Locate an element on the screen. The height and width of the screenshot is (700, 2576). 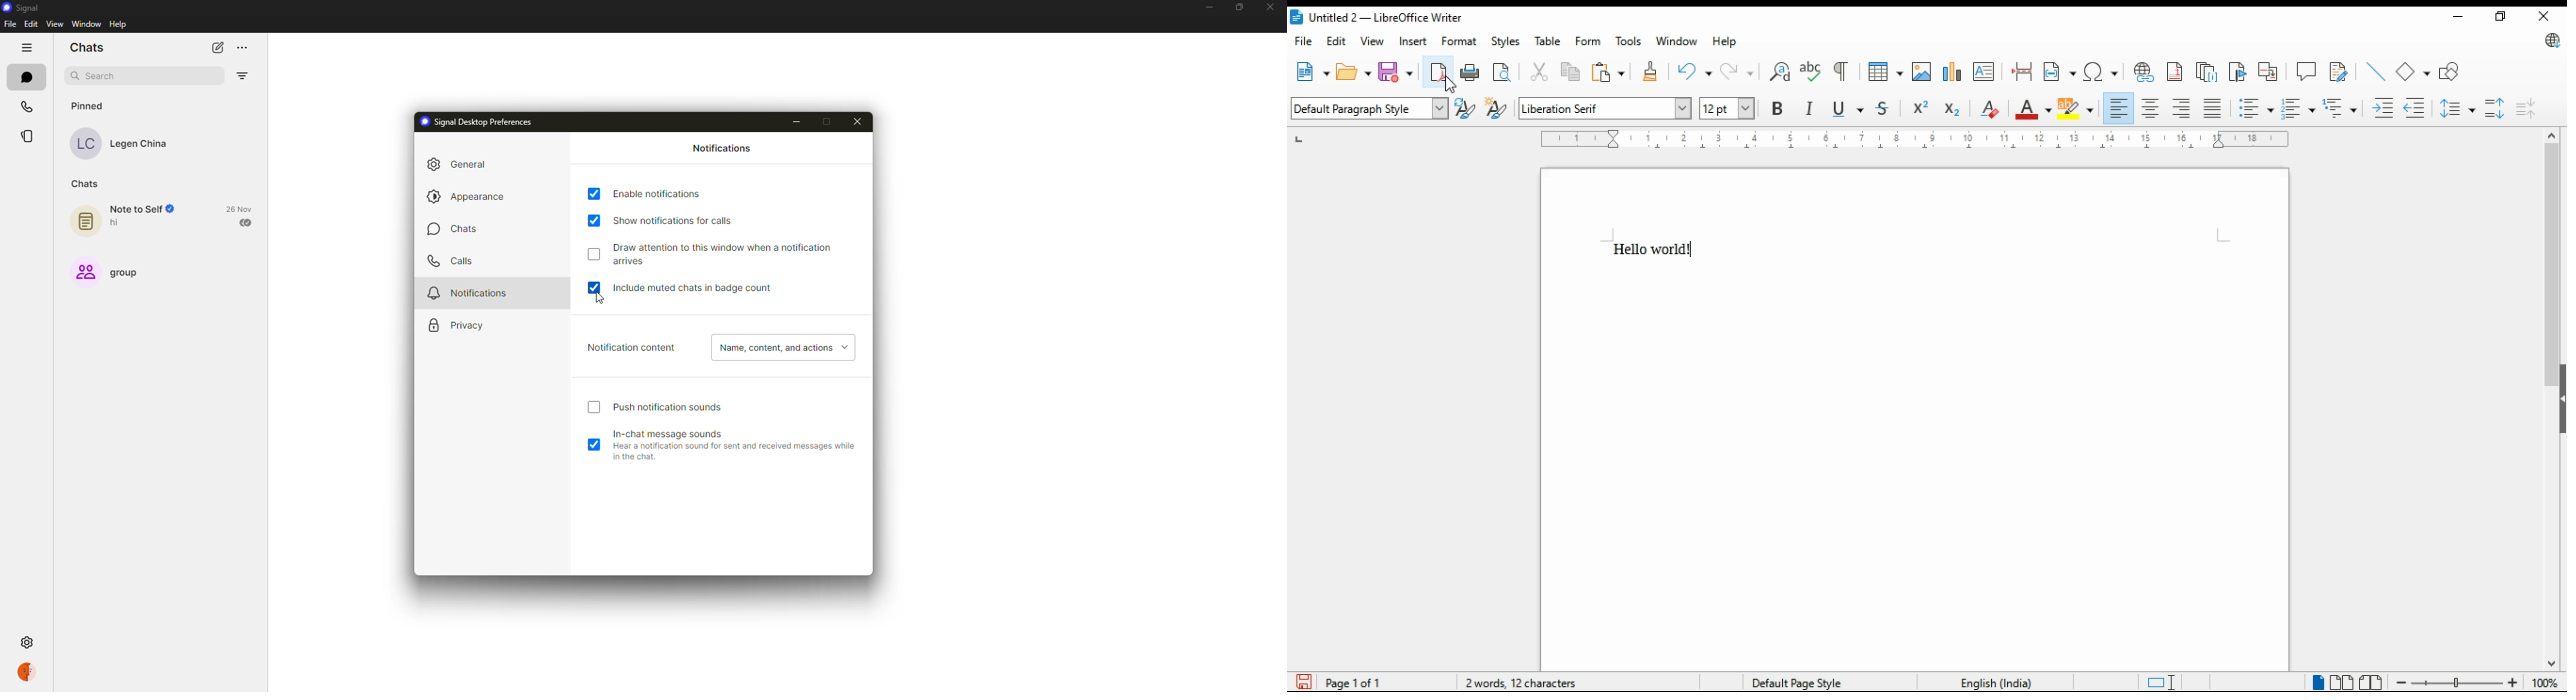
font name is located at coordinates (1604, 108).